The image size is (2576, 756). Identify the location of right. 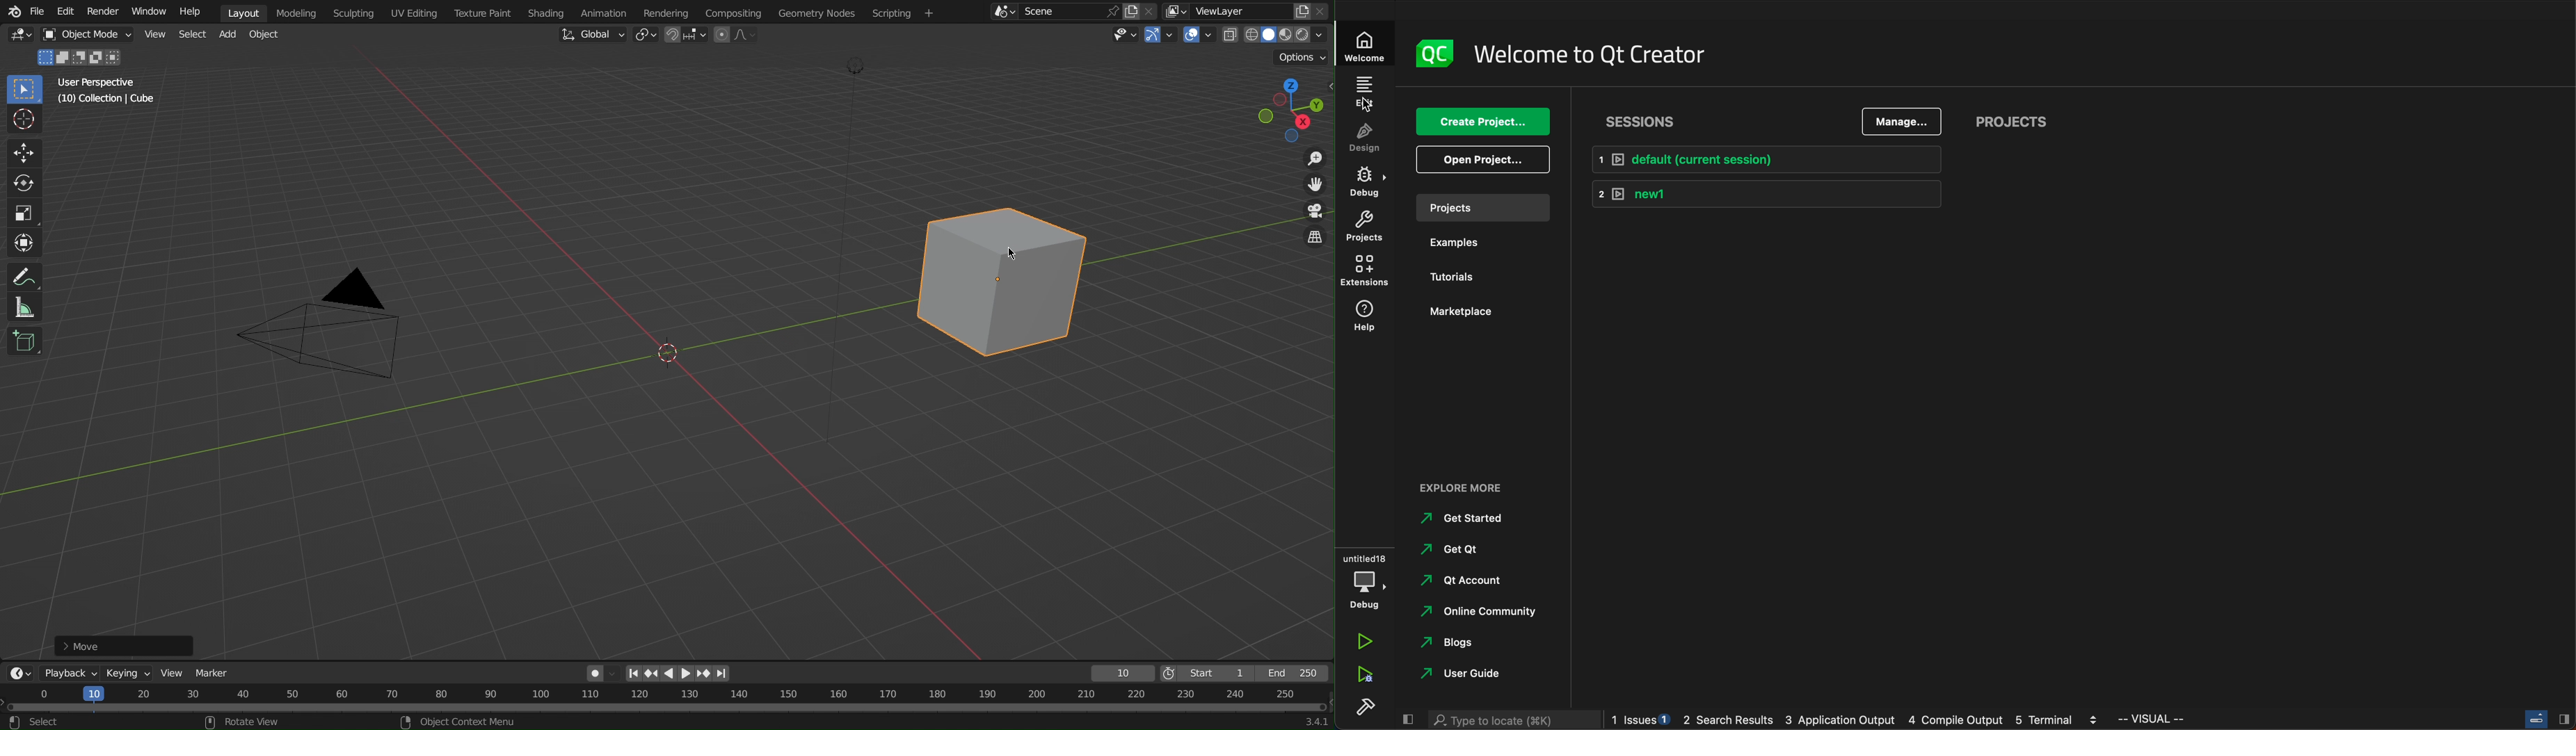
(687, 673).